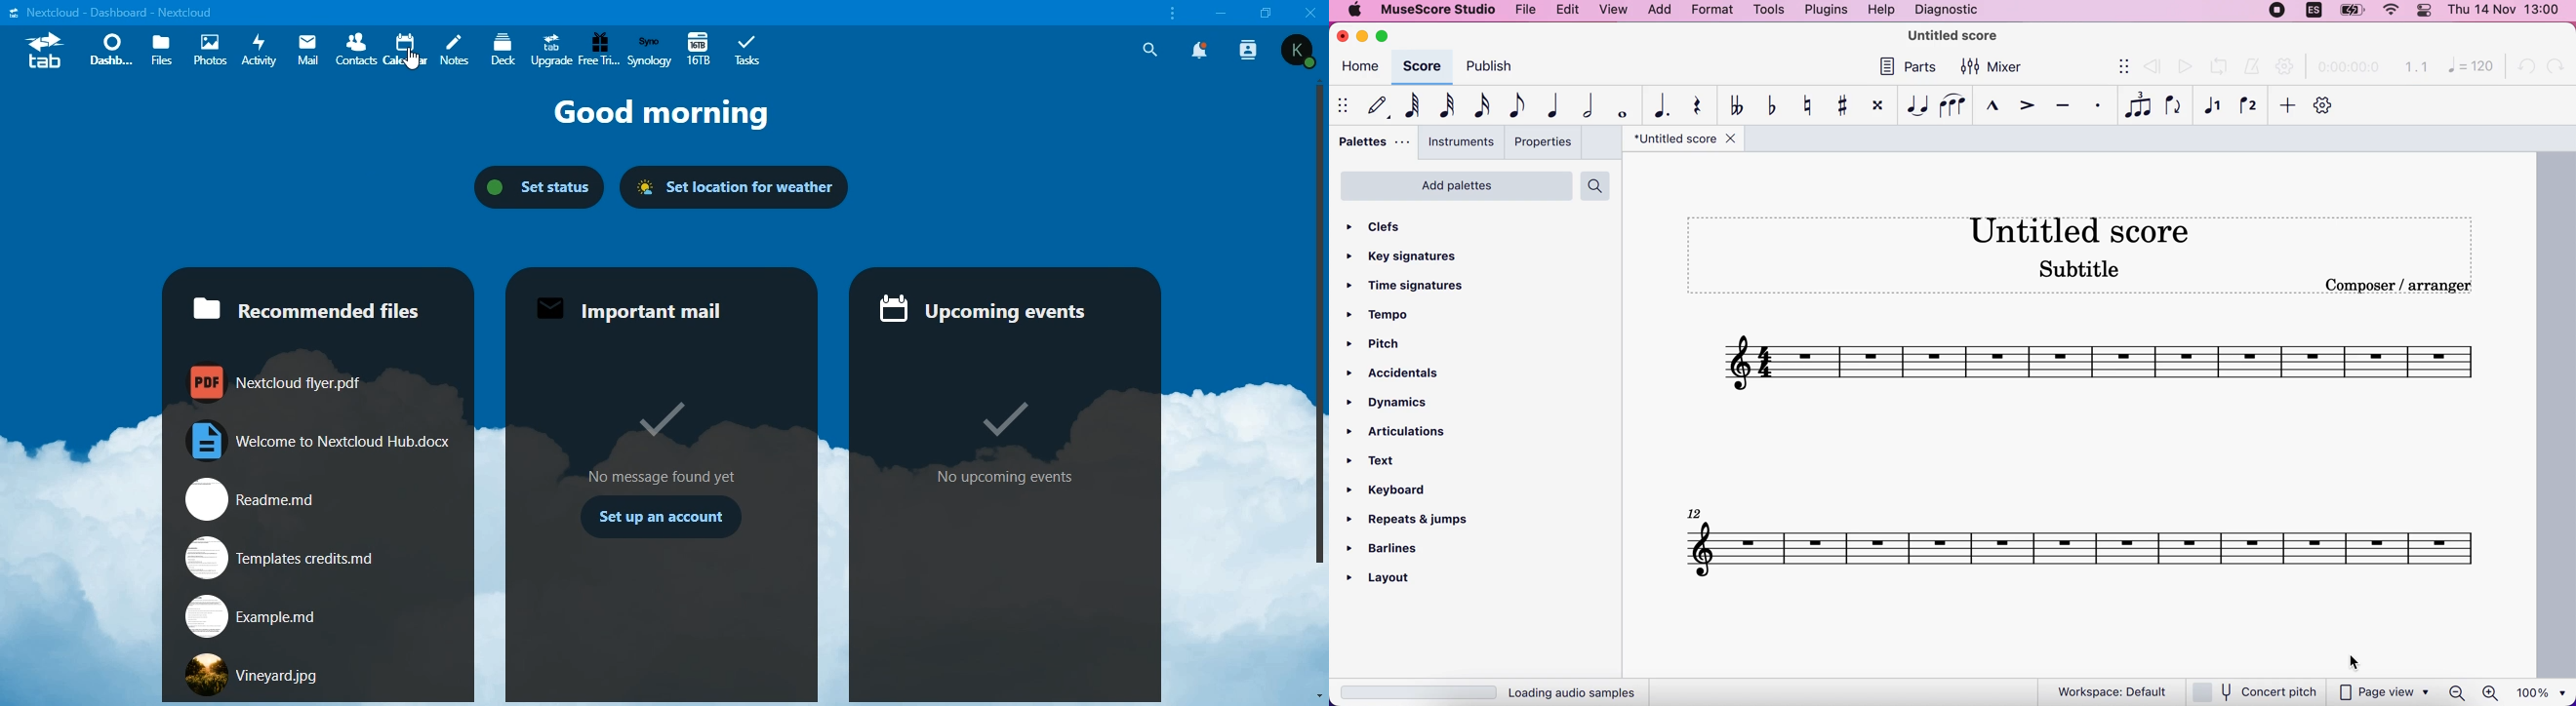 The image size is (2576, 728). Describe the element at coordinates (656, 420) in the screenshot. I see `correct option` at that location.